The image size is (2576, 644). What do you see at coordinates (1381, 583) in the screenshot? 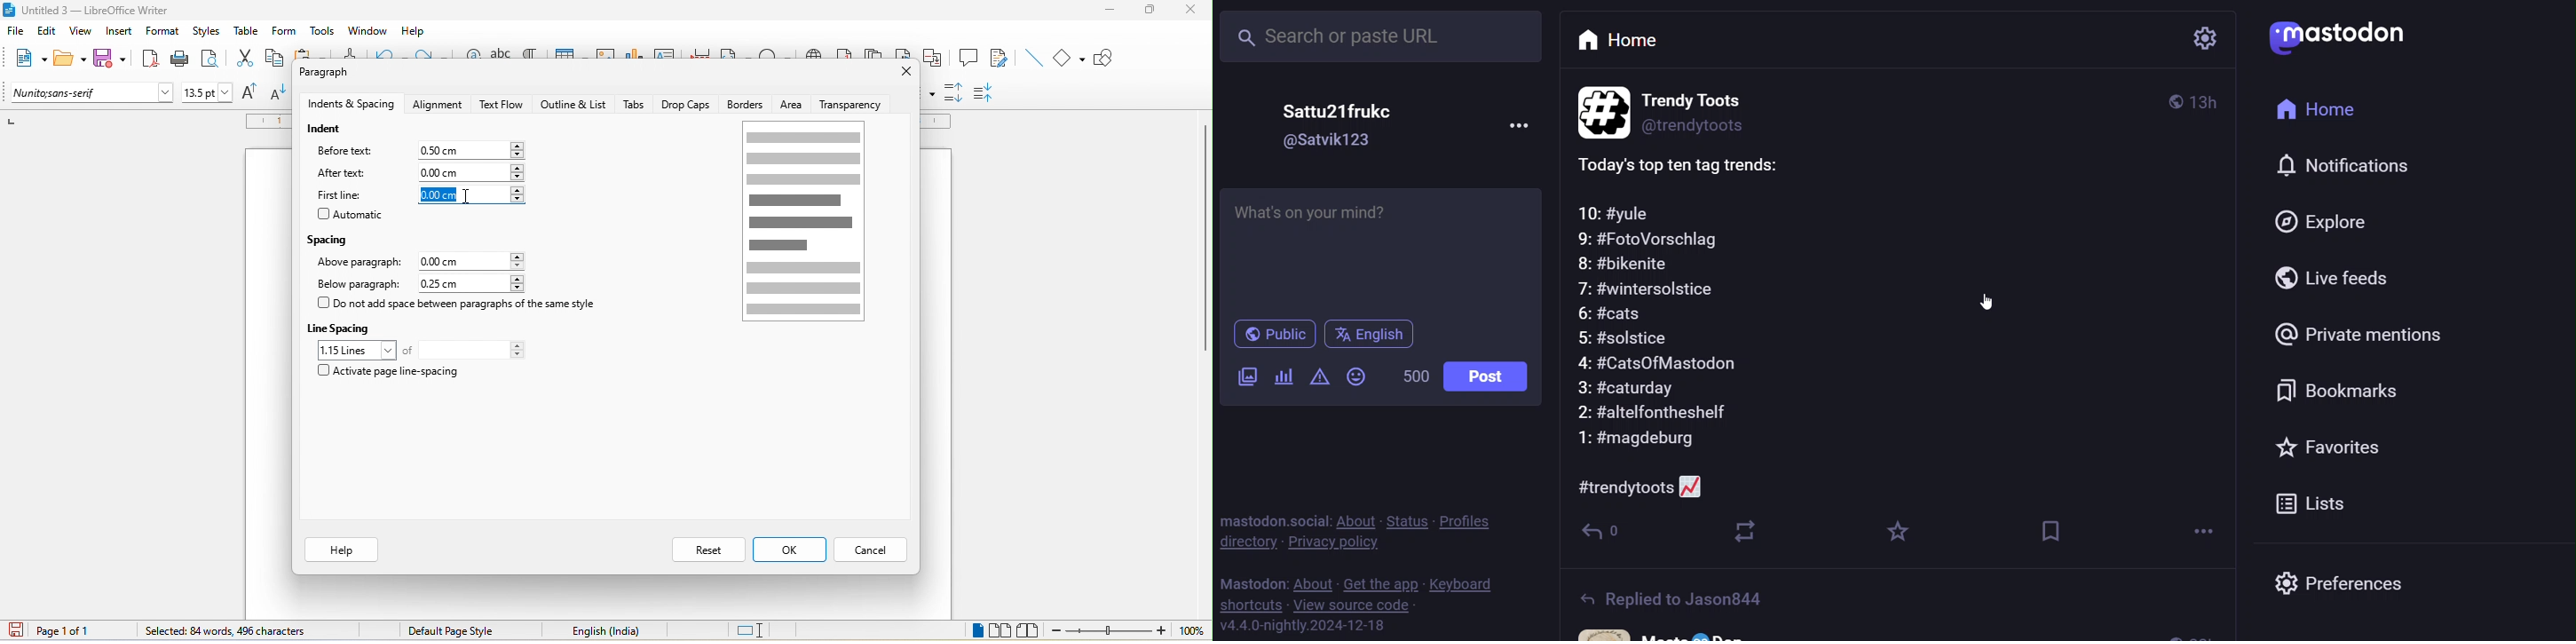
I see `get the app` at bounding box center [1381, 583].